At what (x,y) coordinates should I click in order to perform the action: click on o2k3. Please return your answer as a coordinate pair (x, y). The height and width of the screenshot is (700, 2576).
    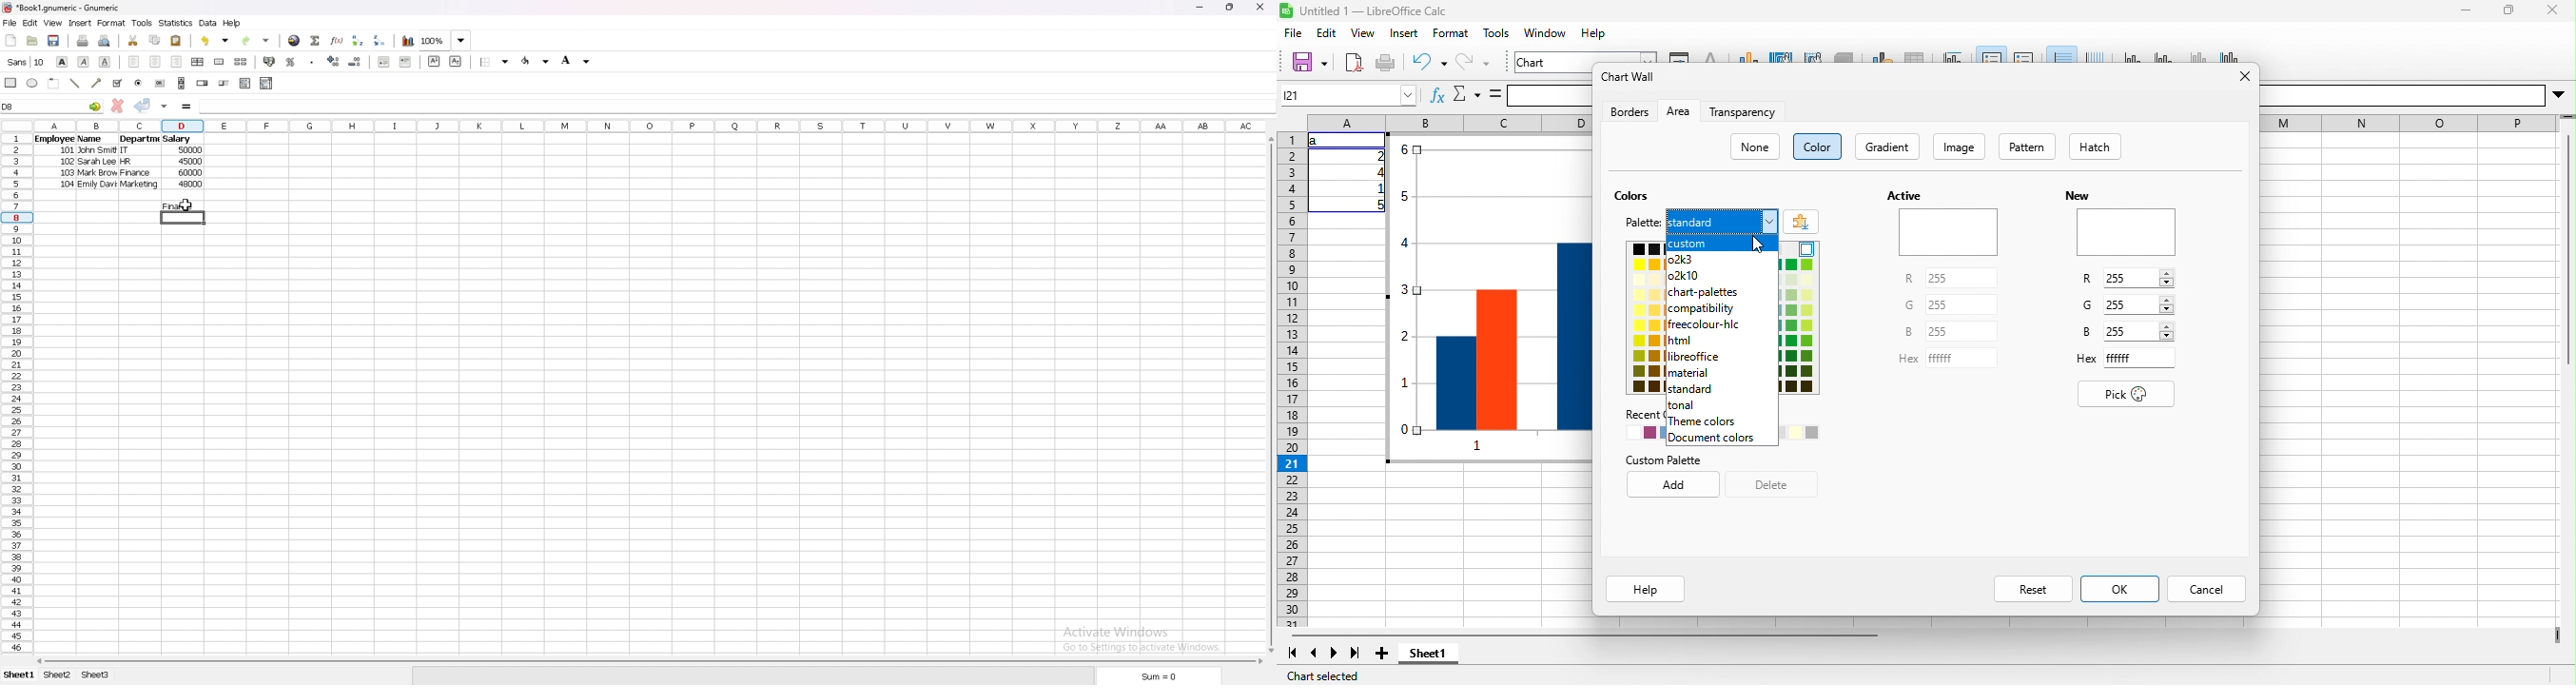
    Looking at the image, I should click on (1722, 260).